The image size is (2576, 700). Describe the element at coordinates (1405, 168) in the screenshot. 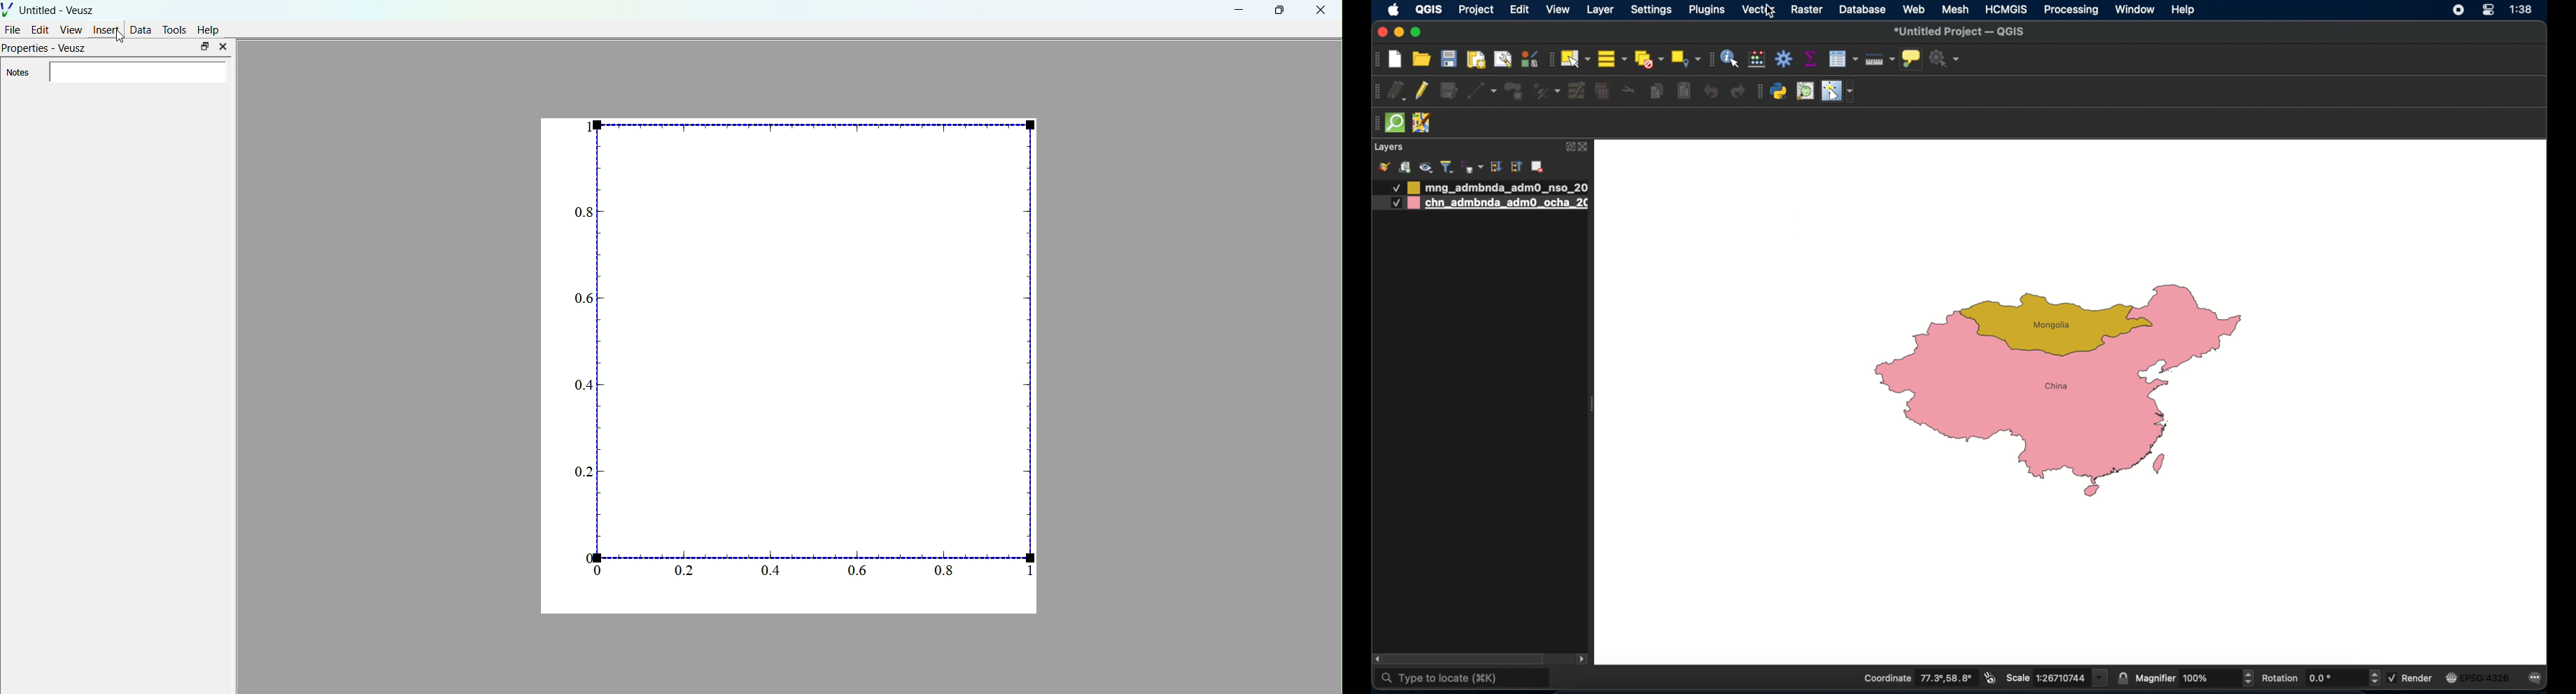

I see `add group` at that location.